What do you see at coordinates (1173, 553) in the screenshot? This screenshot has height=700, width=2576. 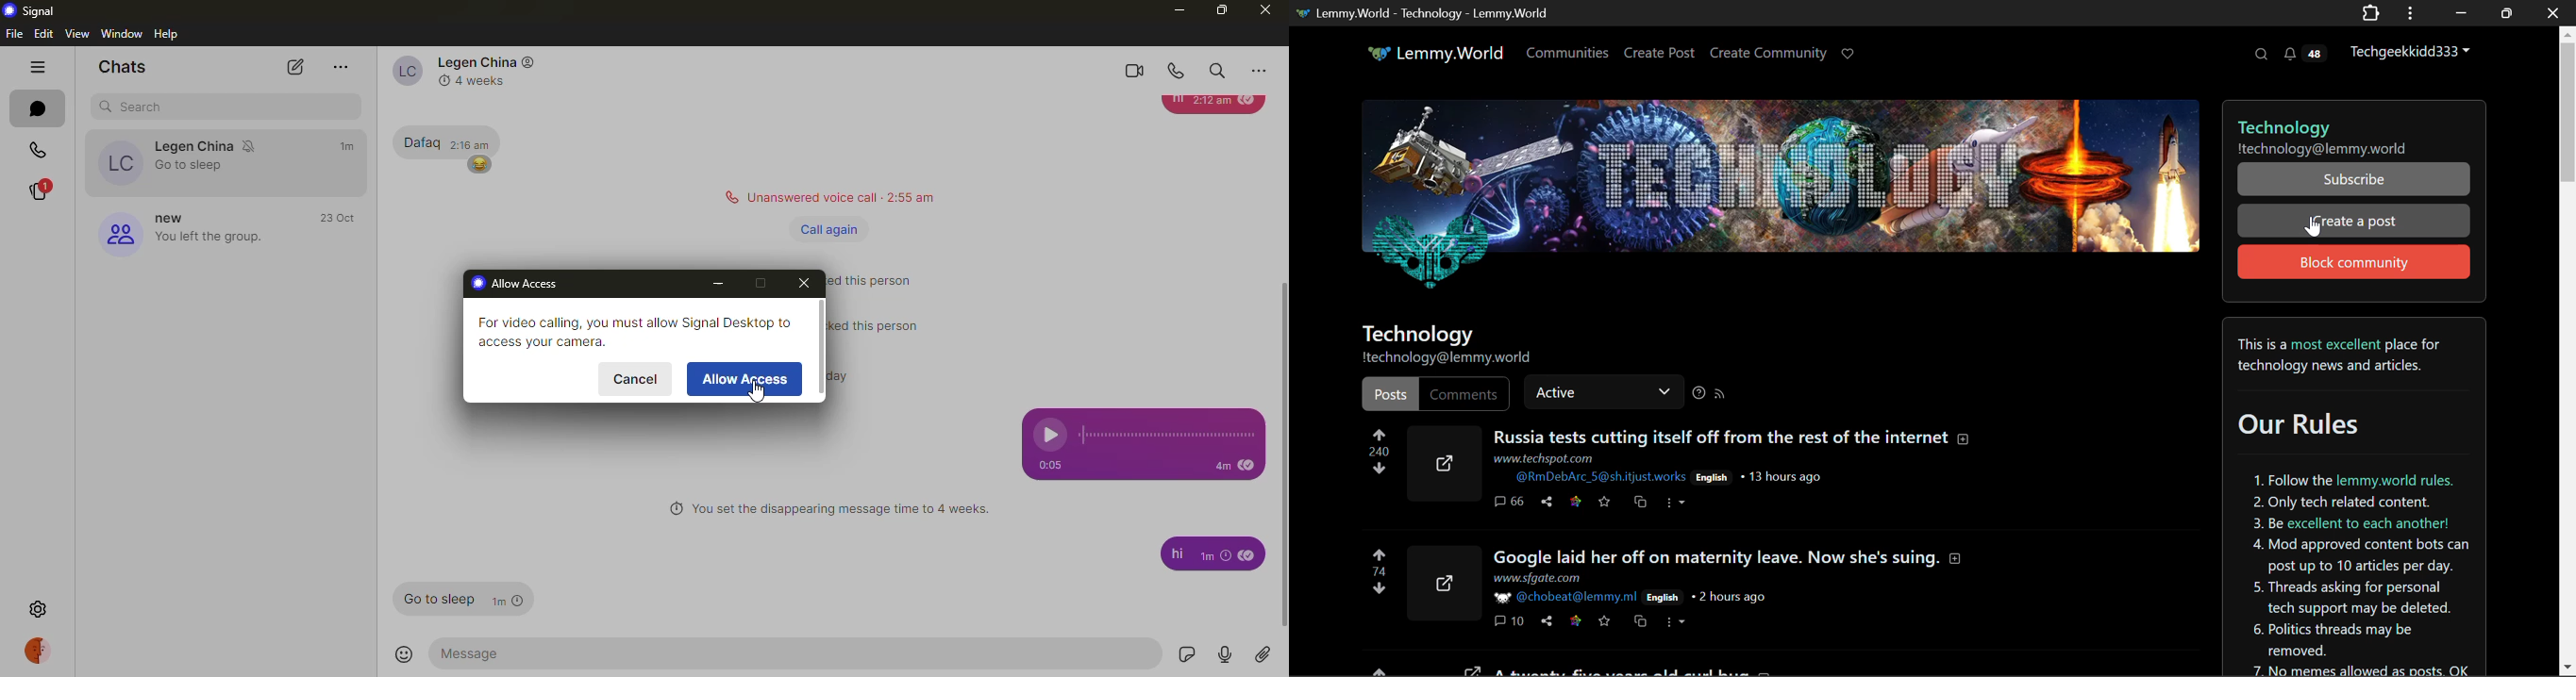 I see `hi` at bounding box center [1173, 553].